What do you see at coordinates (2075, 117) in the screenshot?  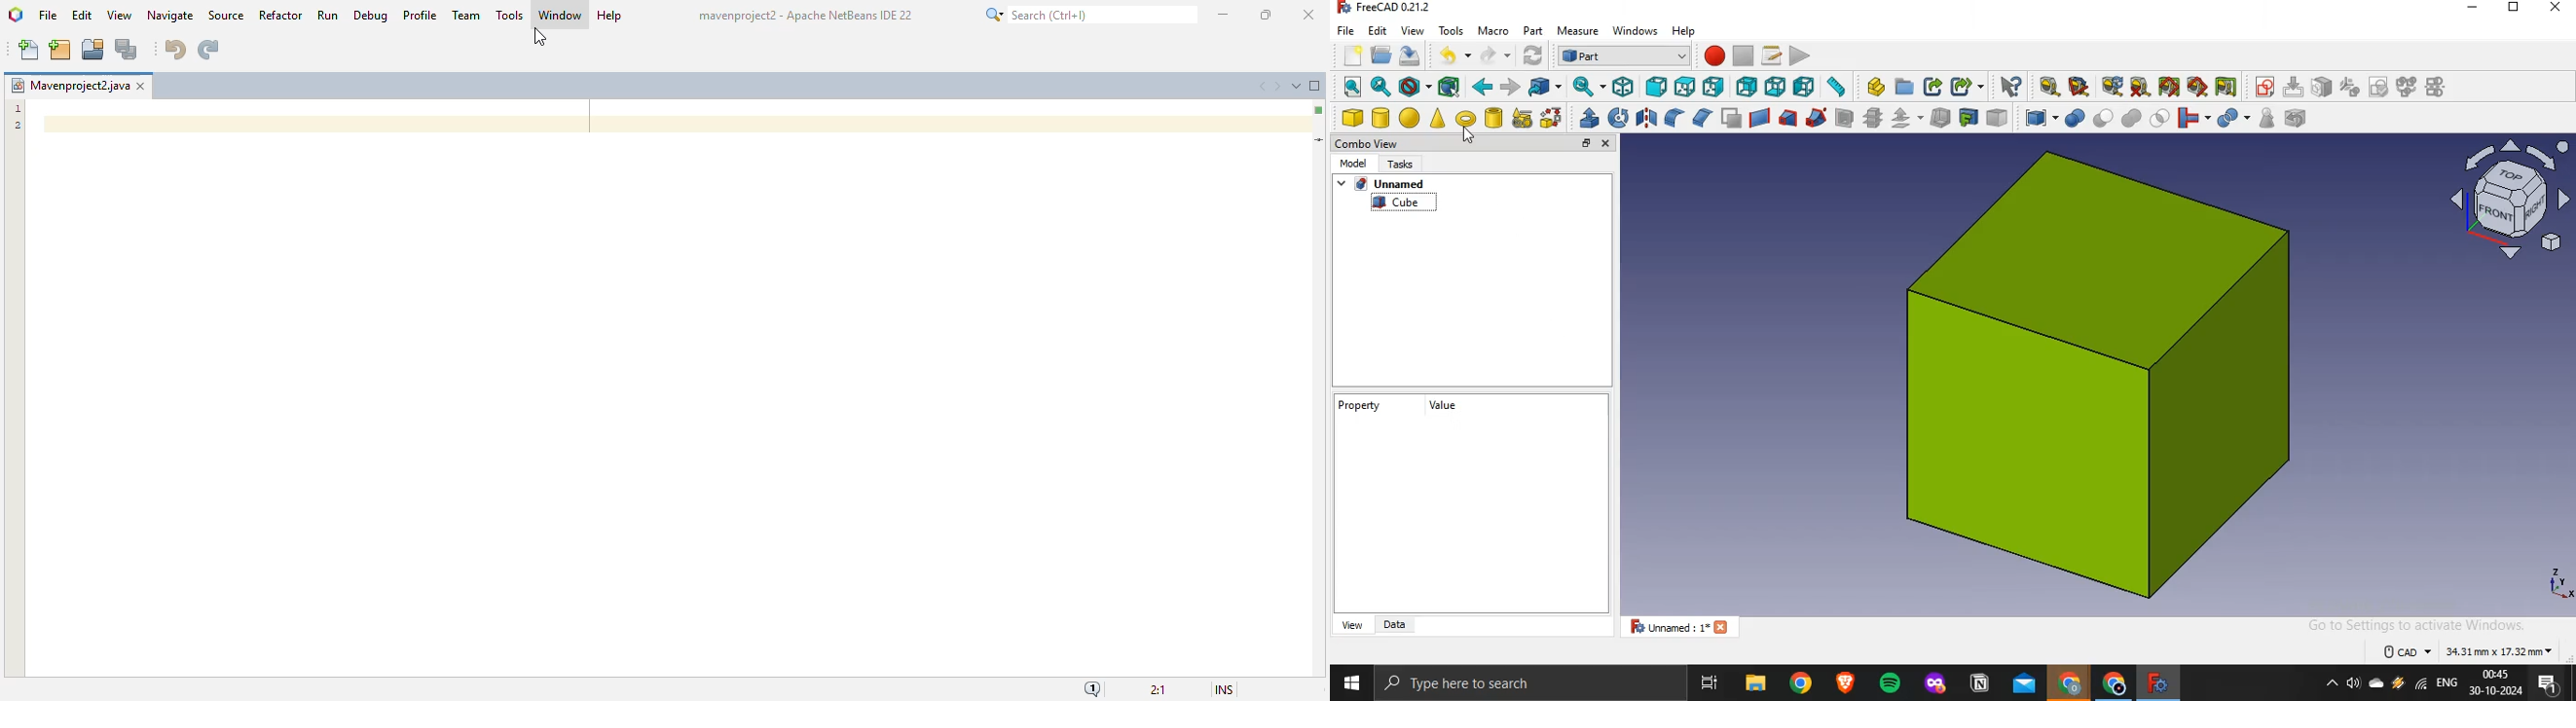 I see `boolean` at bounding box center [2075, 117].